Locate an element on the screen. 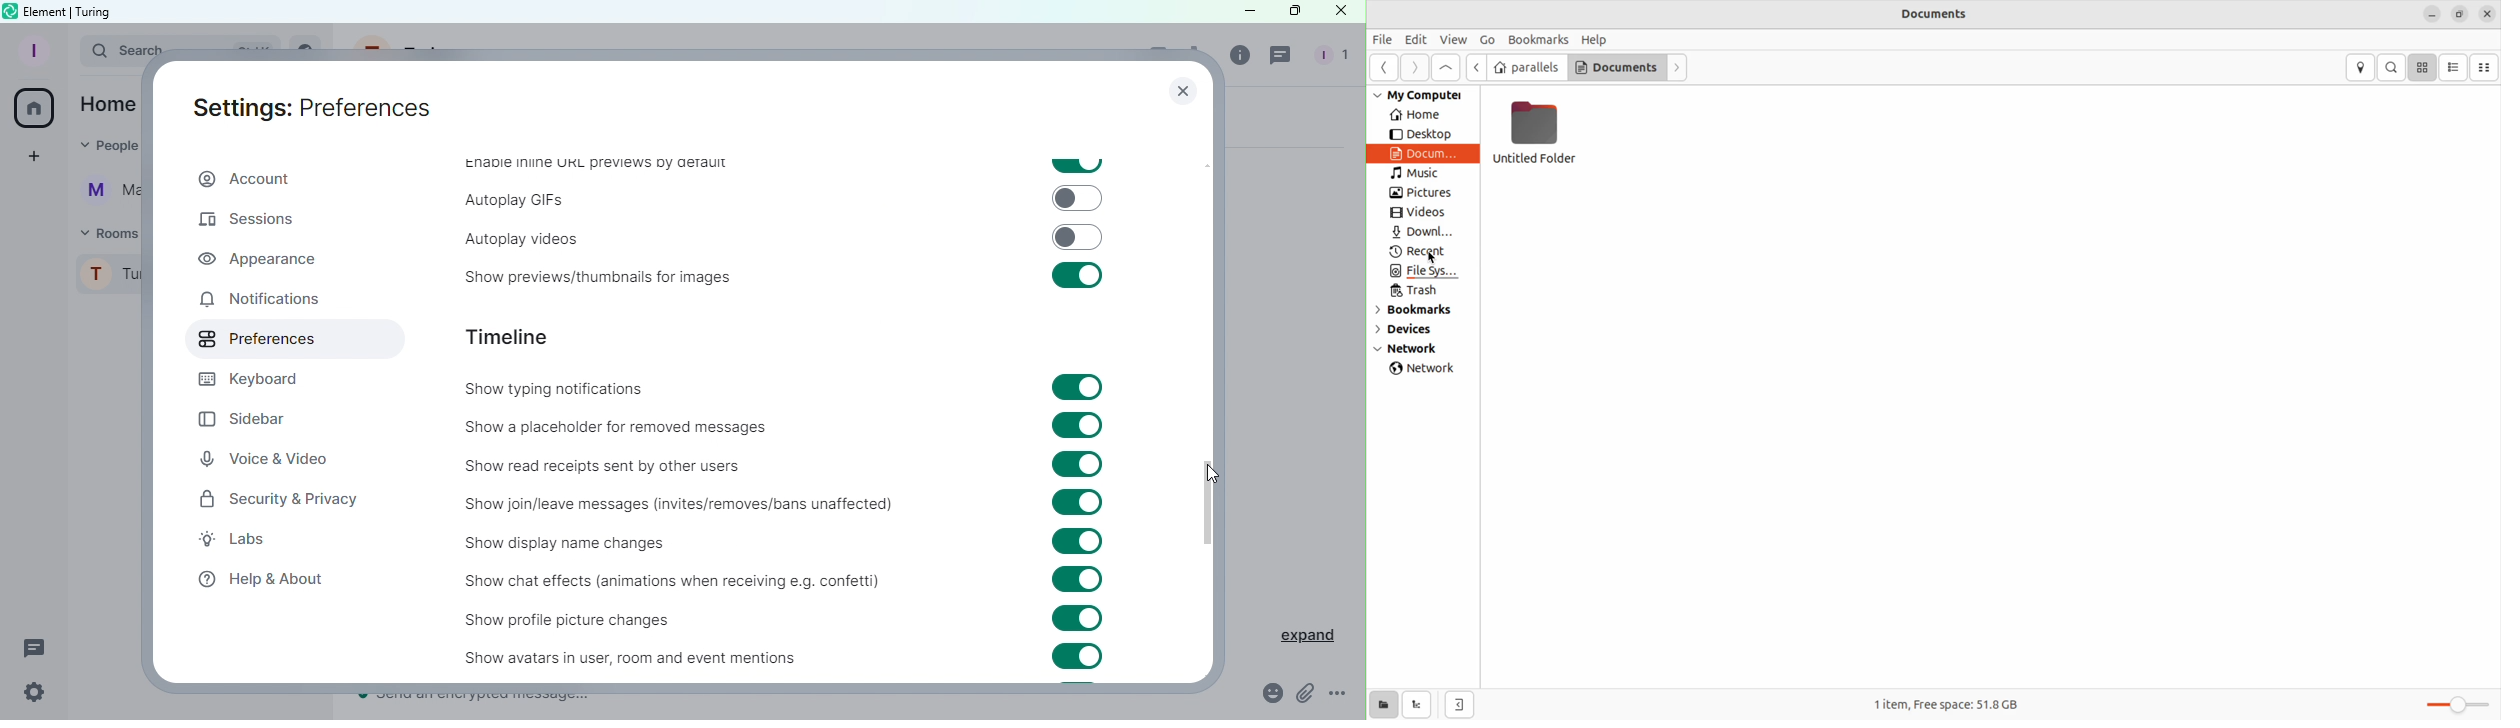  documents is located at coordinates (1428, 154).